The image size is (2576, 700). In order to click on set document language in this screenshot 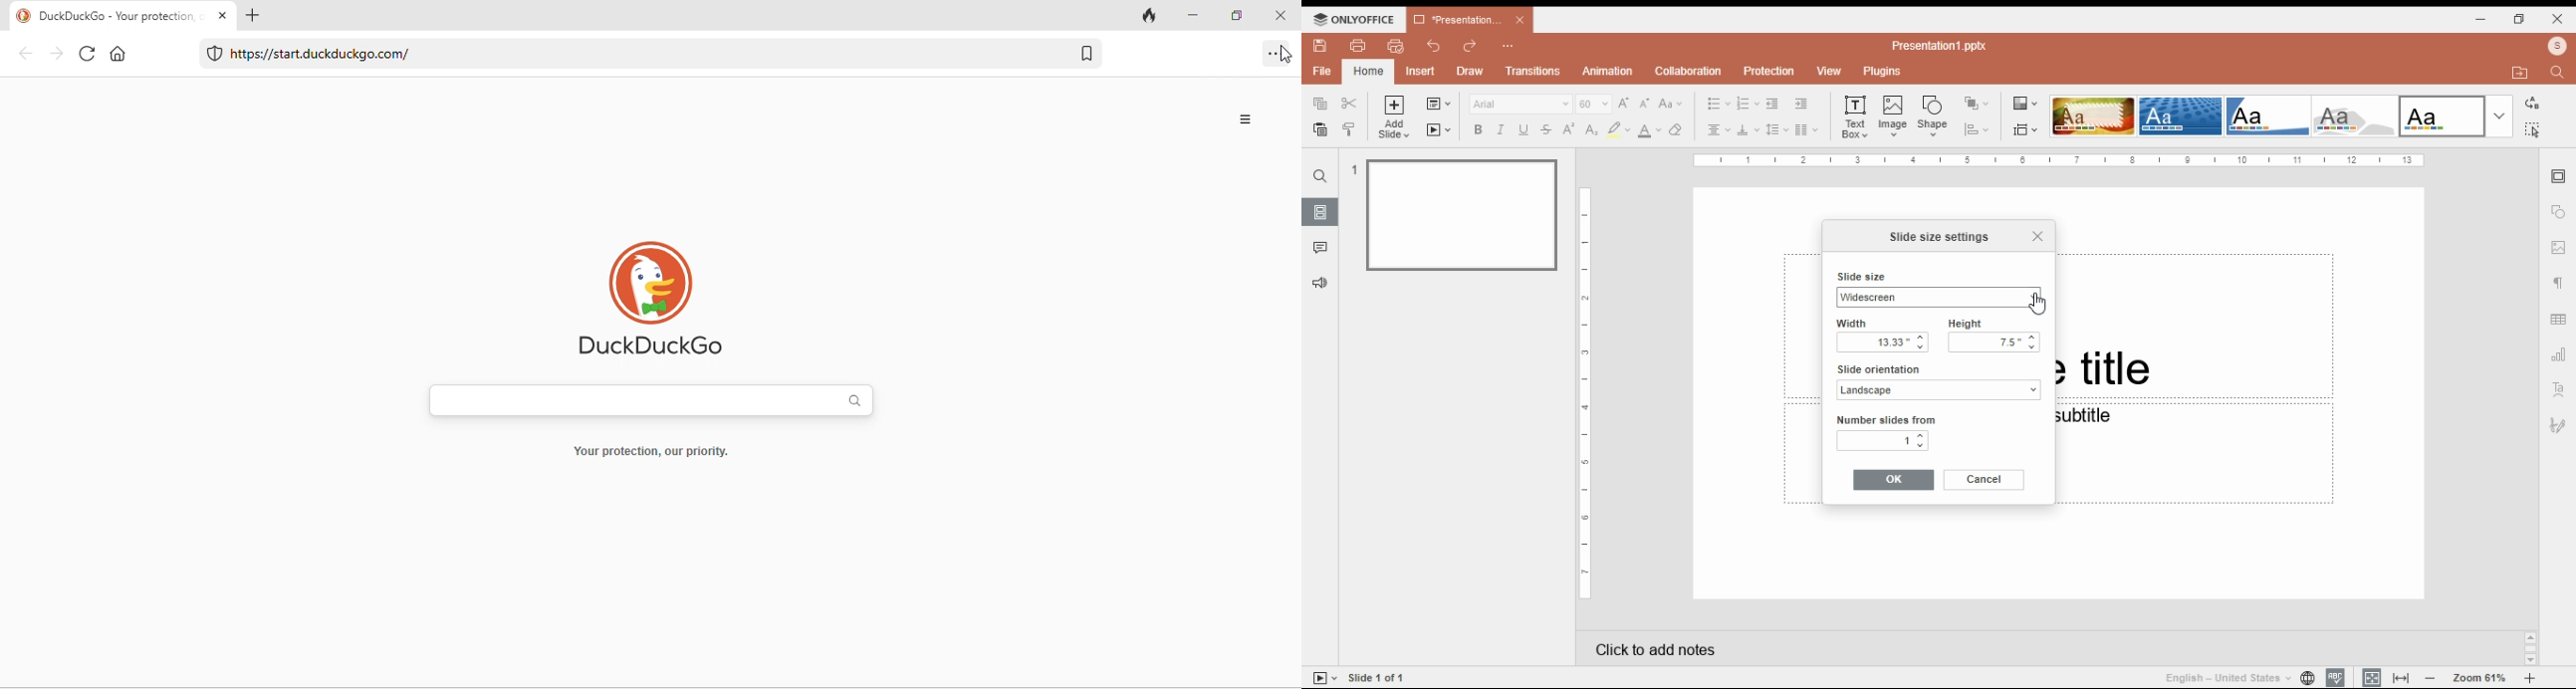, I will do `click(2307, 677)`.